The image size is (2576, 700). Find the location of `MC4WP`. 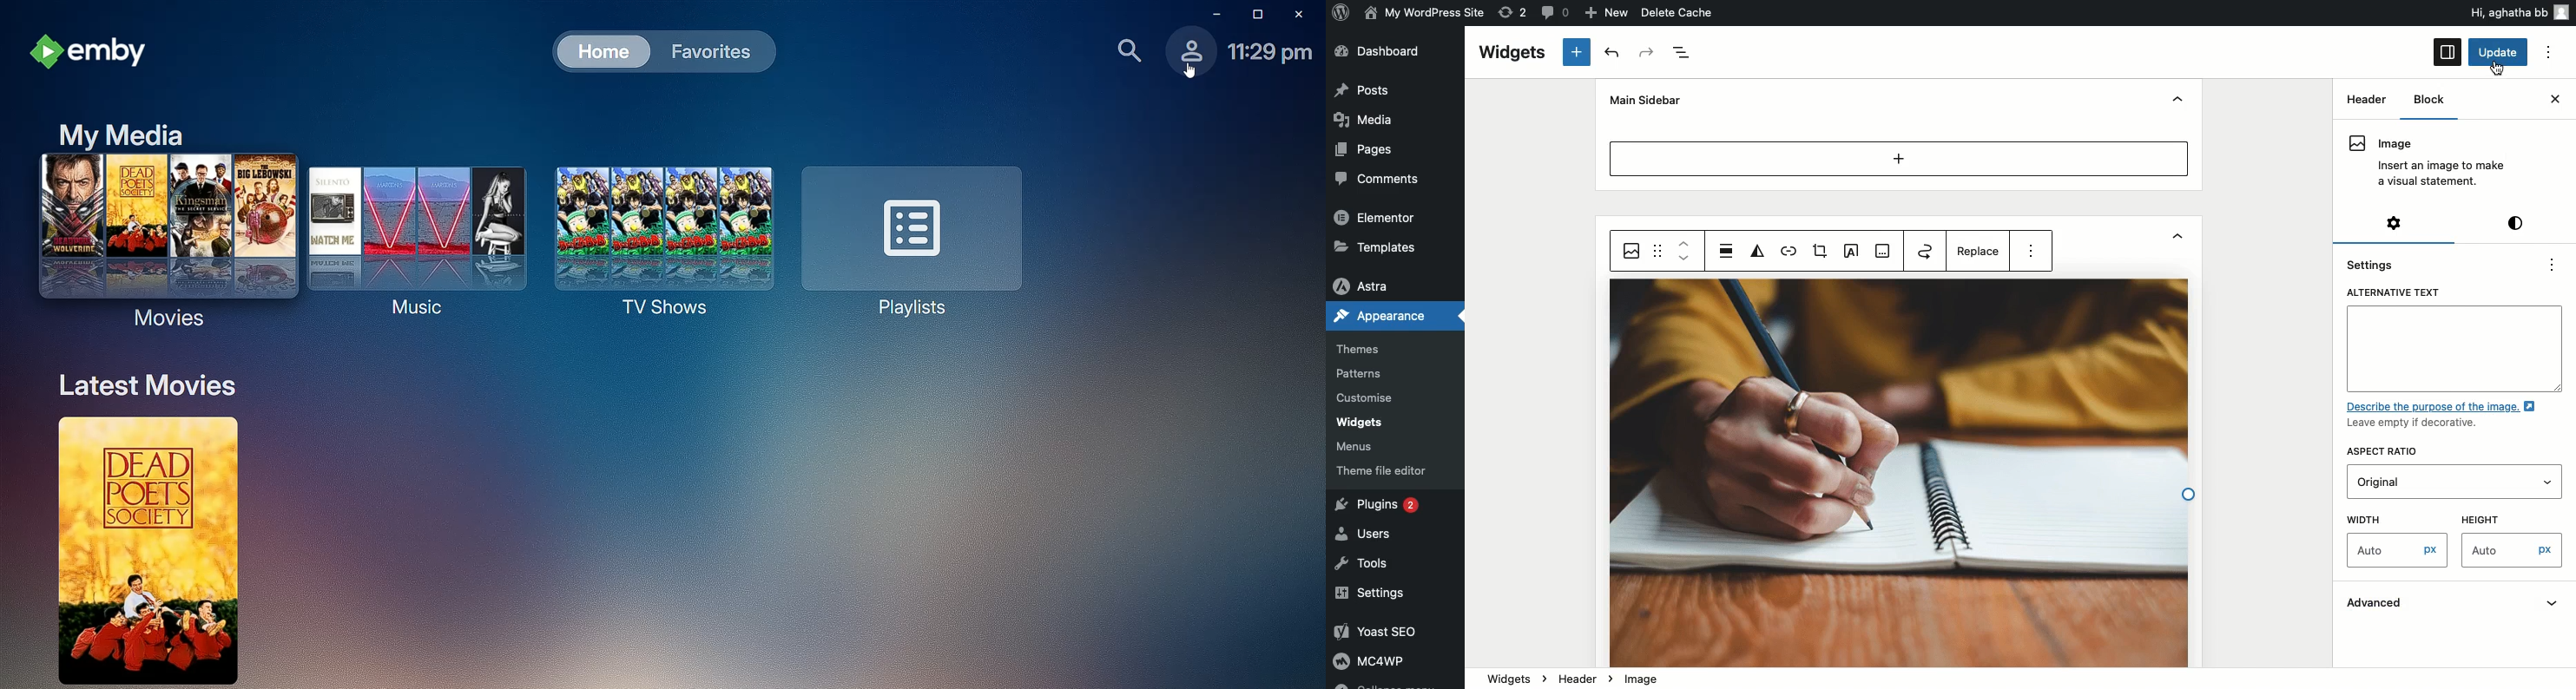

MC4WP is located at coordinates (1367, 659).